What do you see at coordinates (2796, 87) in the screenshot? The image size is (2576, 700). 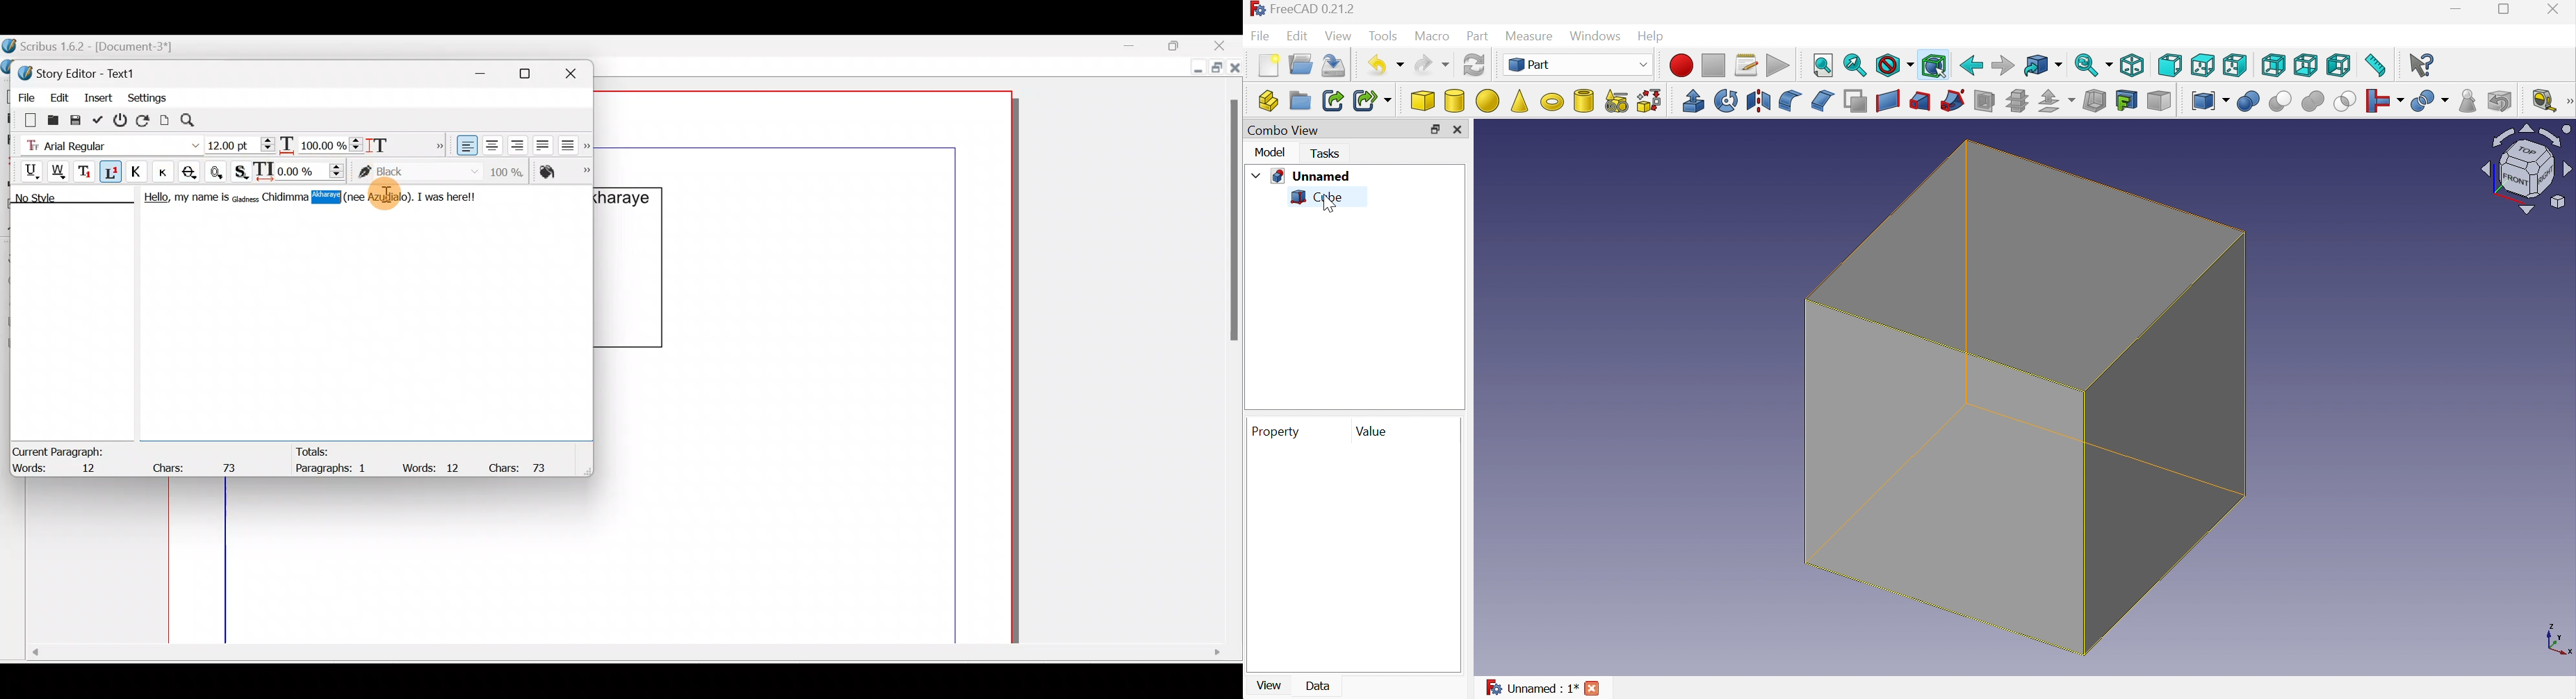 I see `` at bounding box center [2796, 87].